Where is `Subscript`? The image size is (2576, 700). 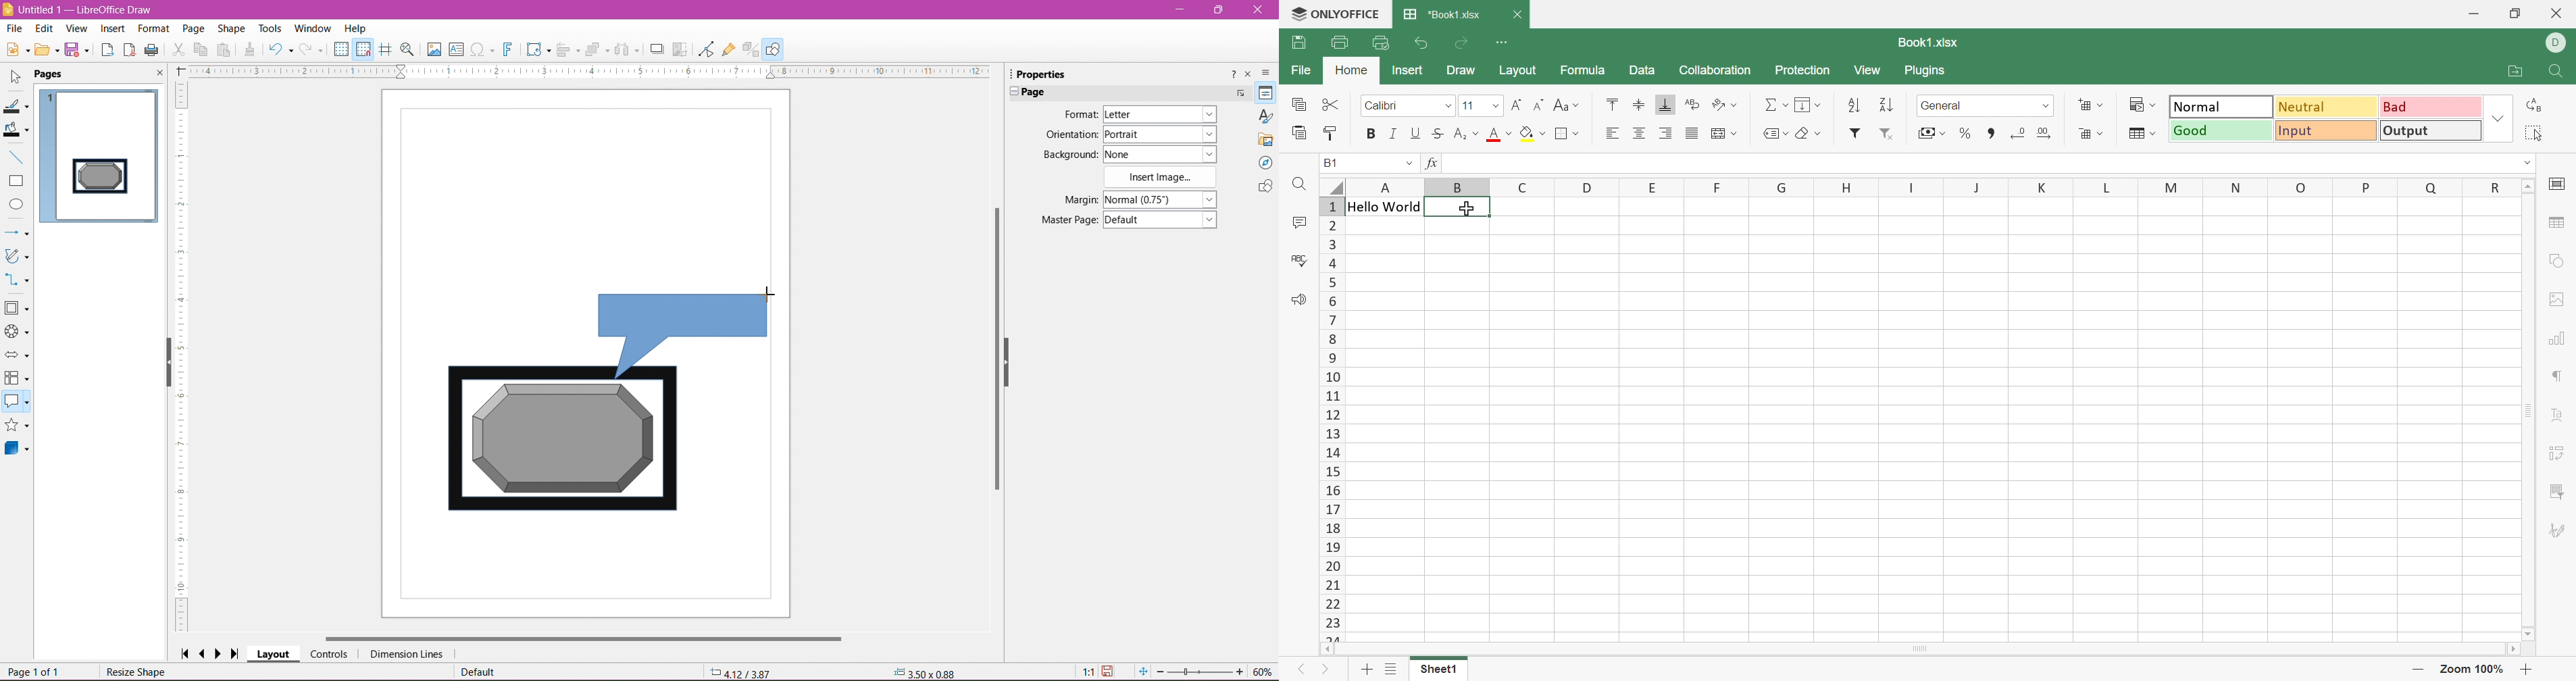
Subscript is located at coordinates (1464, 134).